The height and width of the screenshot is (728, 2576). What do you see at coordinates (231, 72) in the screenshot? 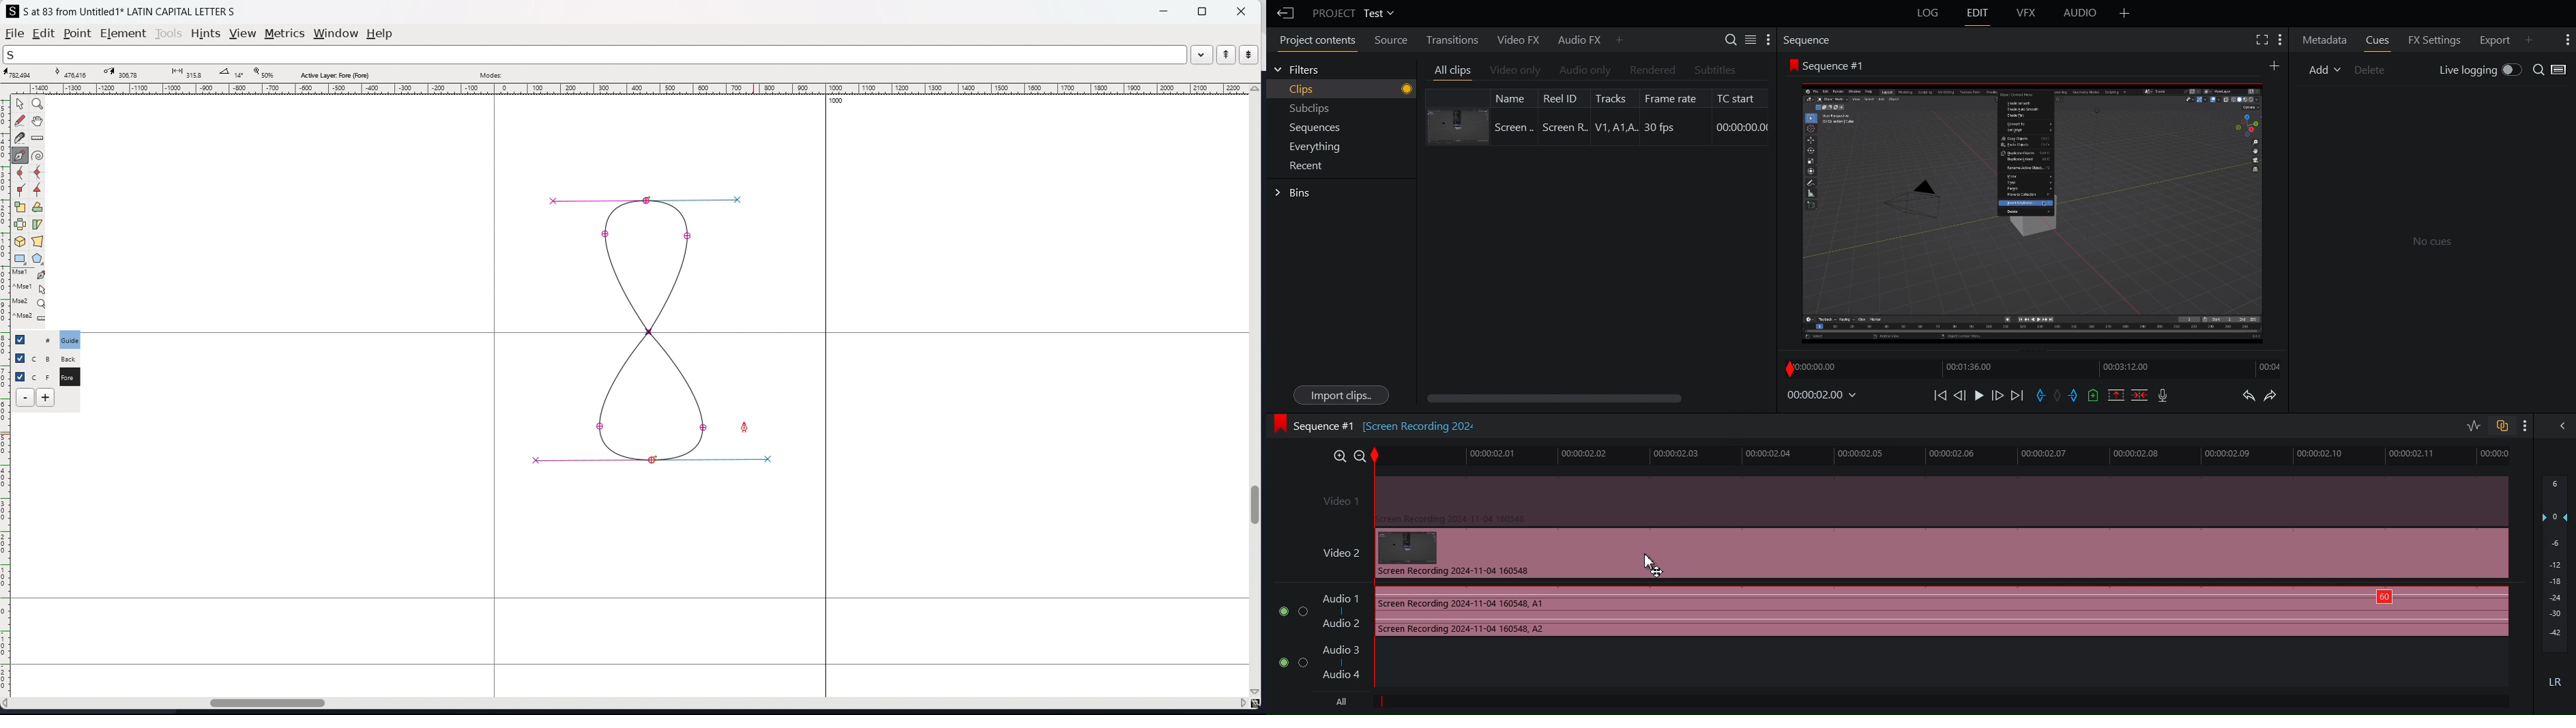
I see `angle between points` at bounding box center [231, 72].